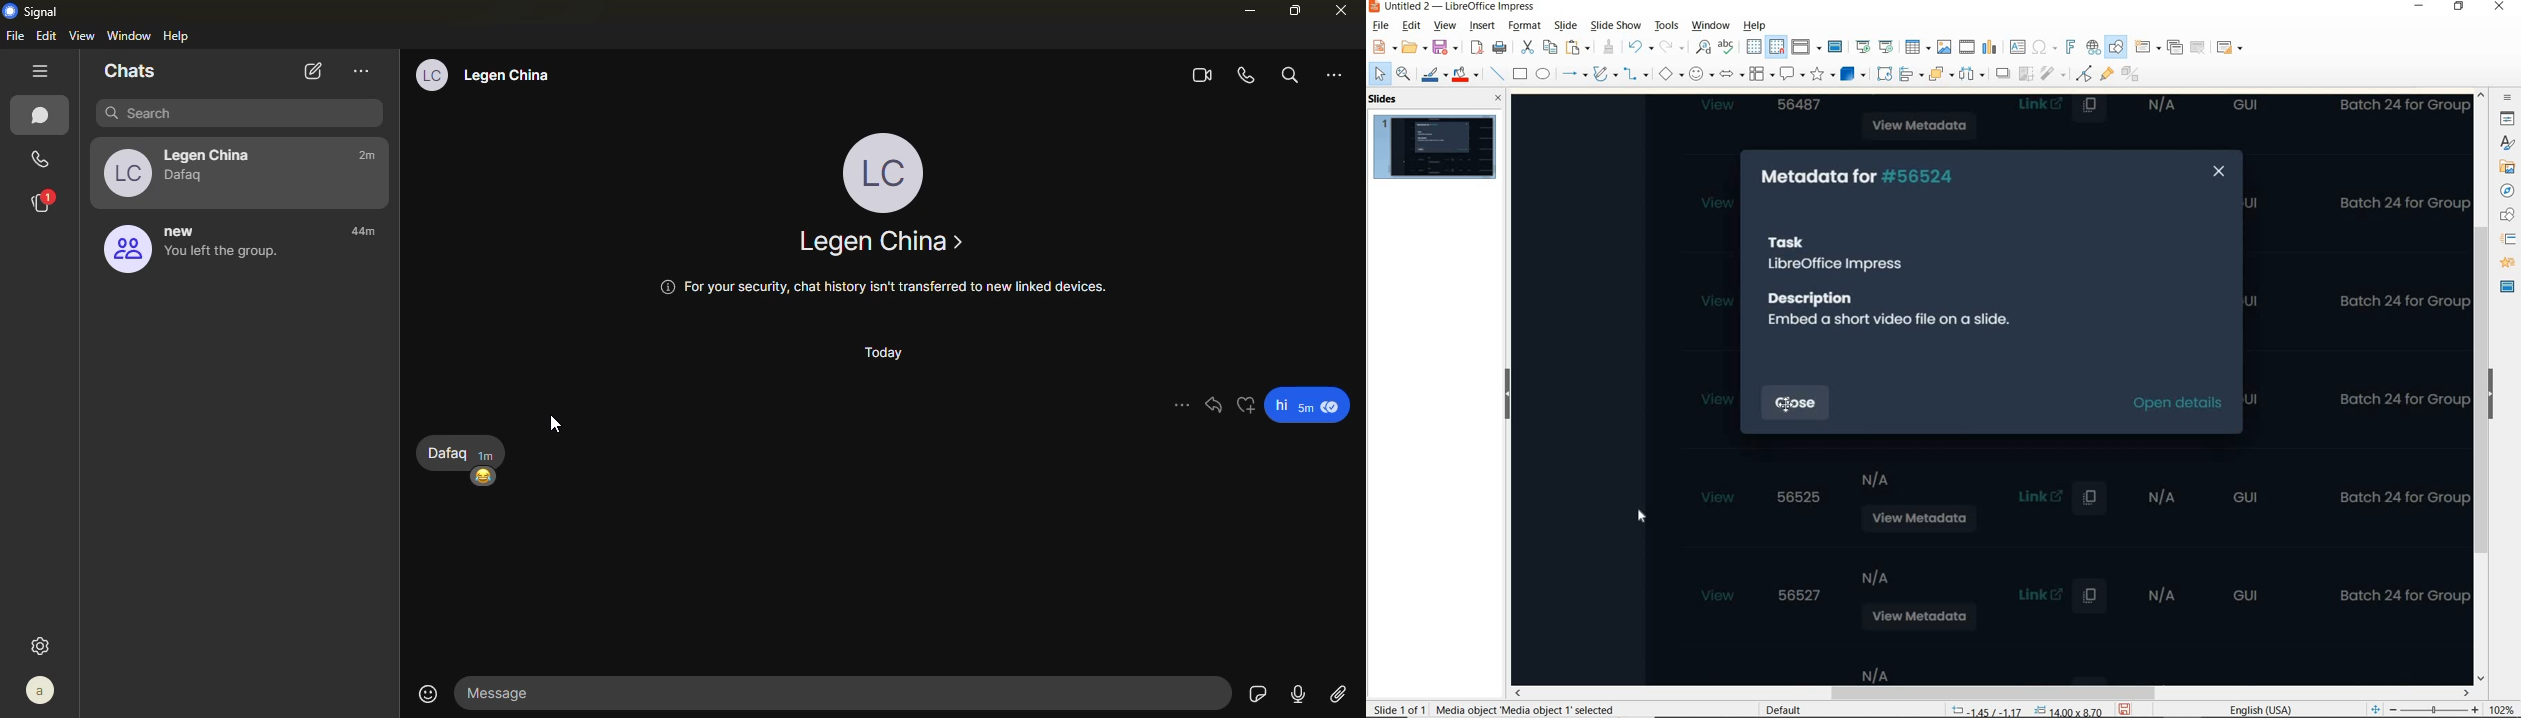 This screenshot has height=728, width=2548. I want to click on INSERT, so click(1480, 27).